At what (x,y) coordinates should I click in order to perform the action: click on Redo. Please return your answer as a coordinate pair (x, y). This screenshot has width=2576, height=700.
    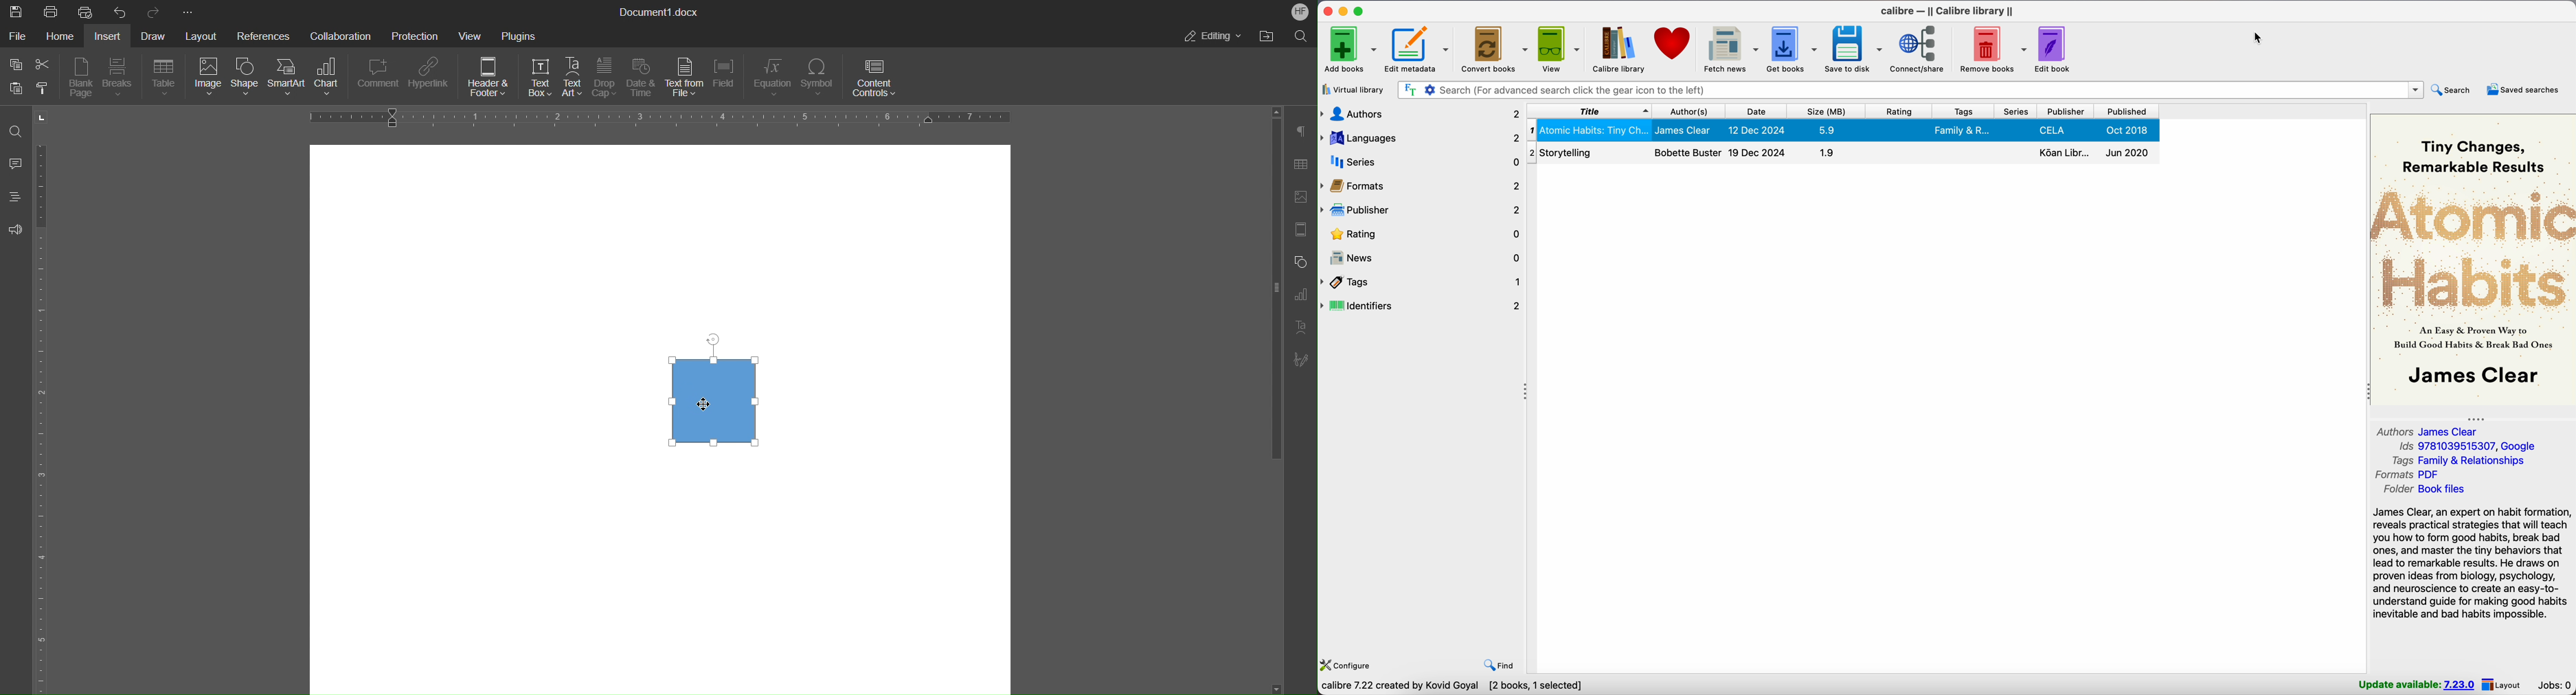
    Looking at the image, I should click on (155, 11).